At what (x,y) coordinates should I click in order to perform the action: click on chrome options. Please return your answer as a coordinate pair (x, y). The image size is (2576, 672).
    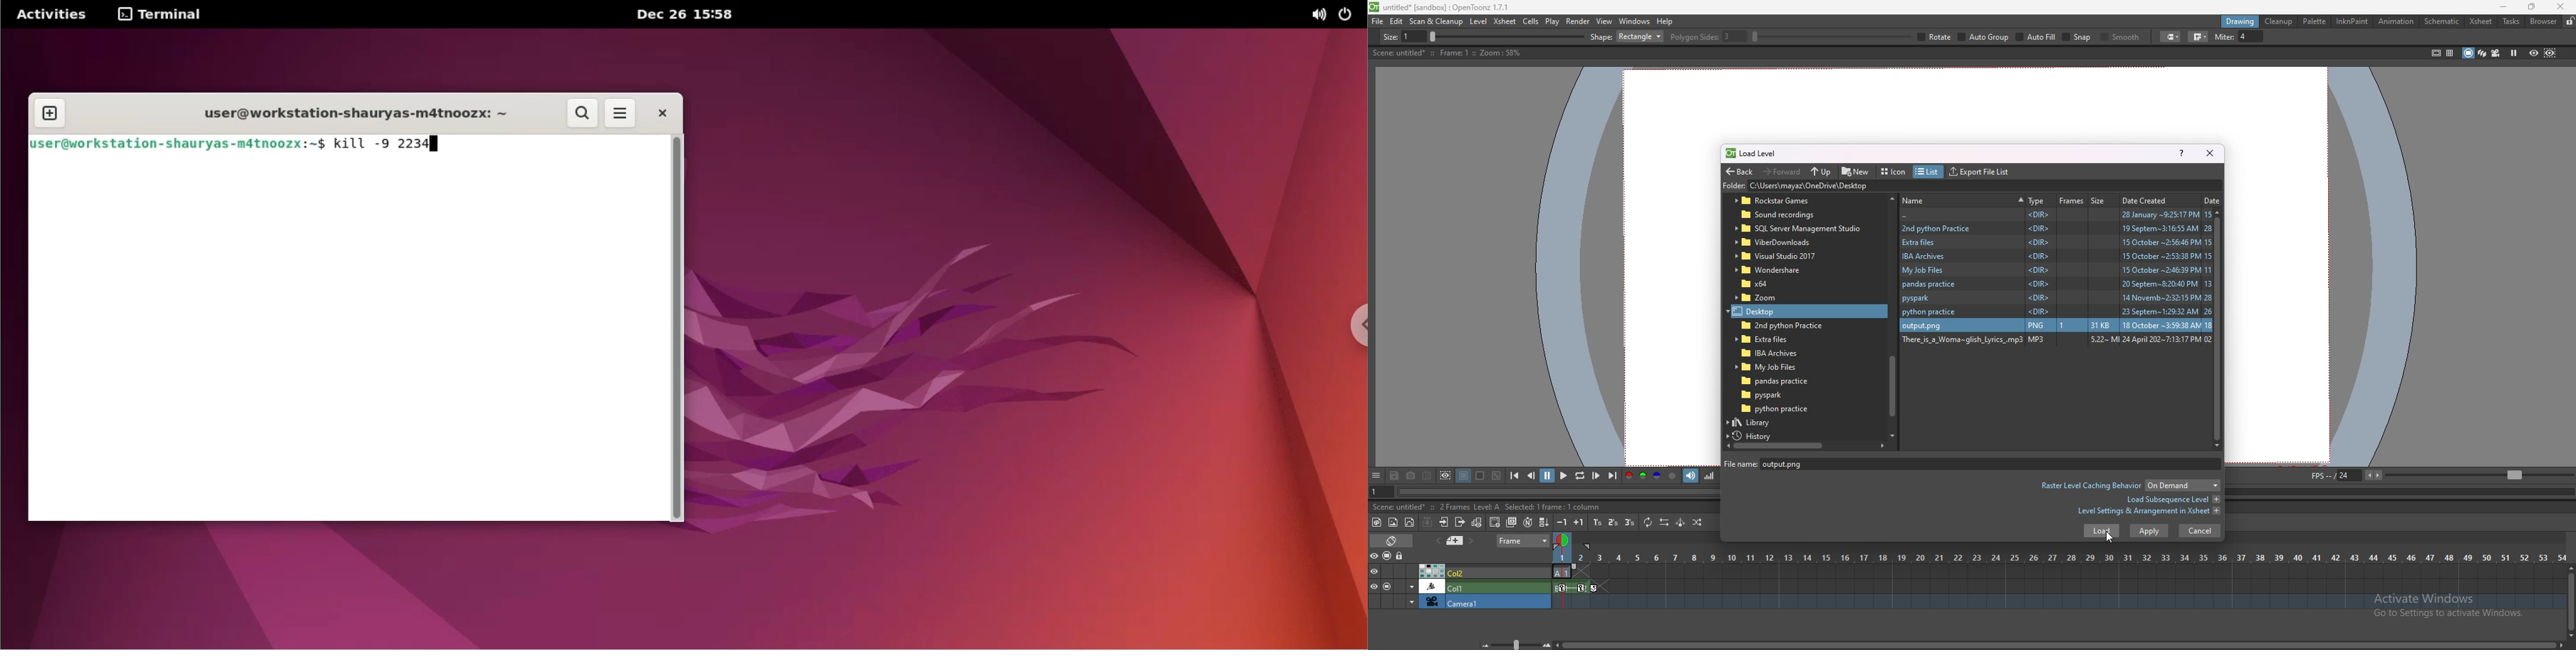
    Looking at the image, I should click on (1351, 329).